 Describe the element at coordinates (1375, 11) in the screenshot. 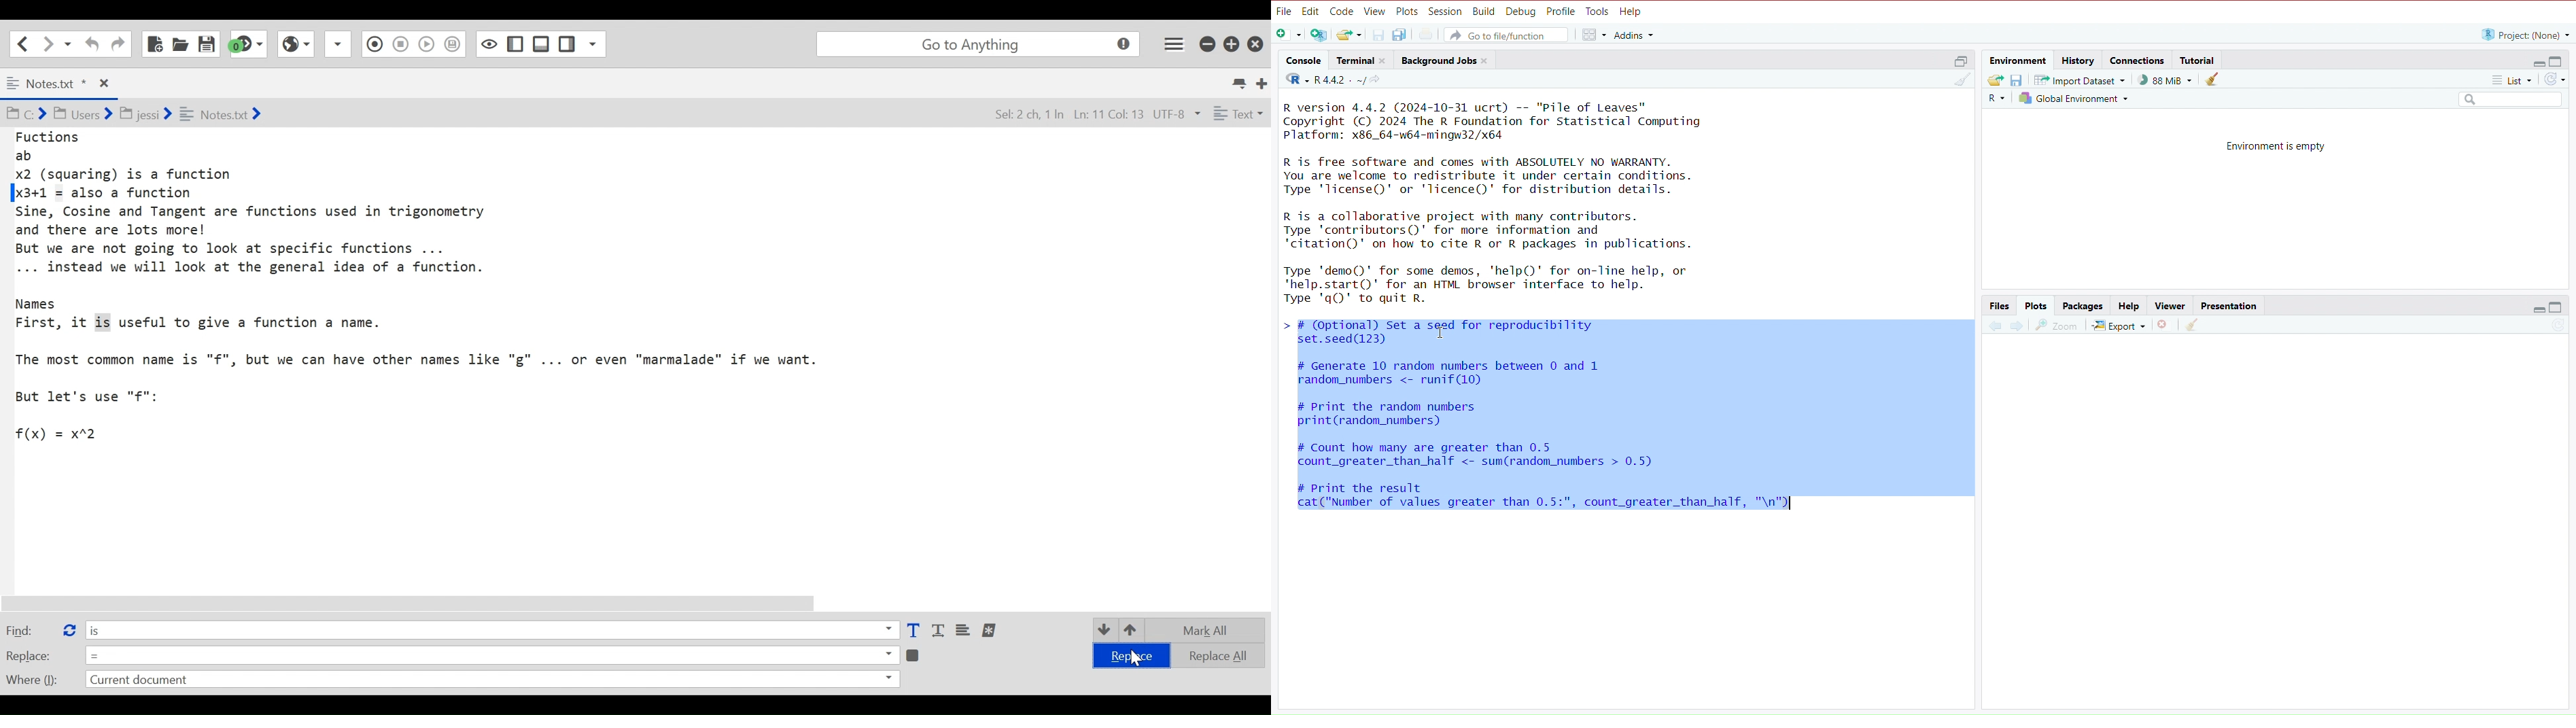

I see `View` at that location.